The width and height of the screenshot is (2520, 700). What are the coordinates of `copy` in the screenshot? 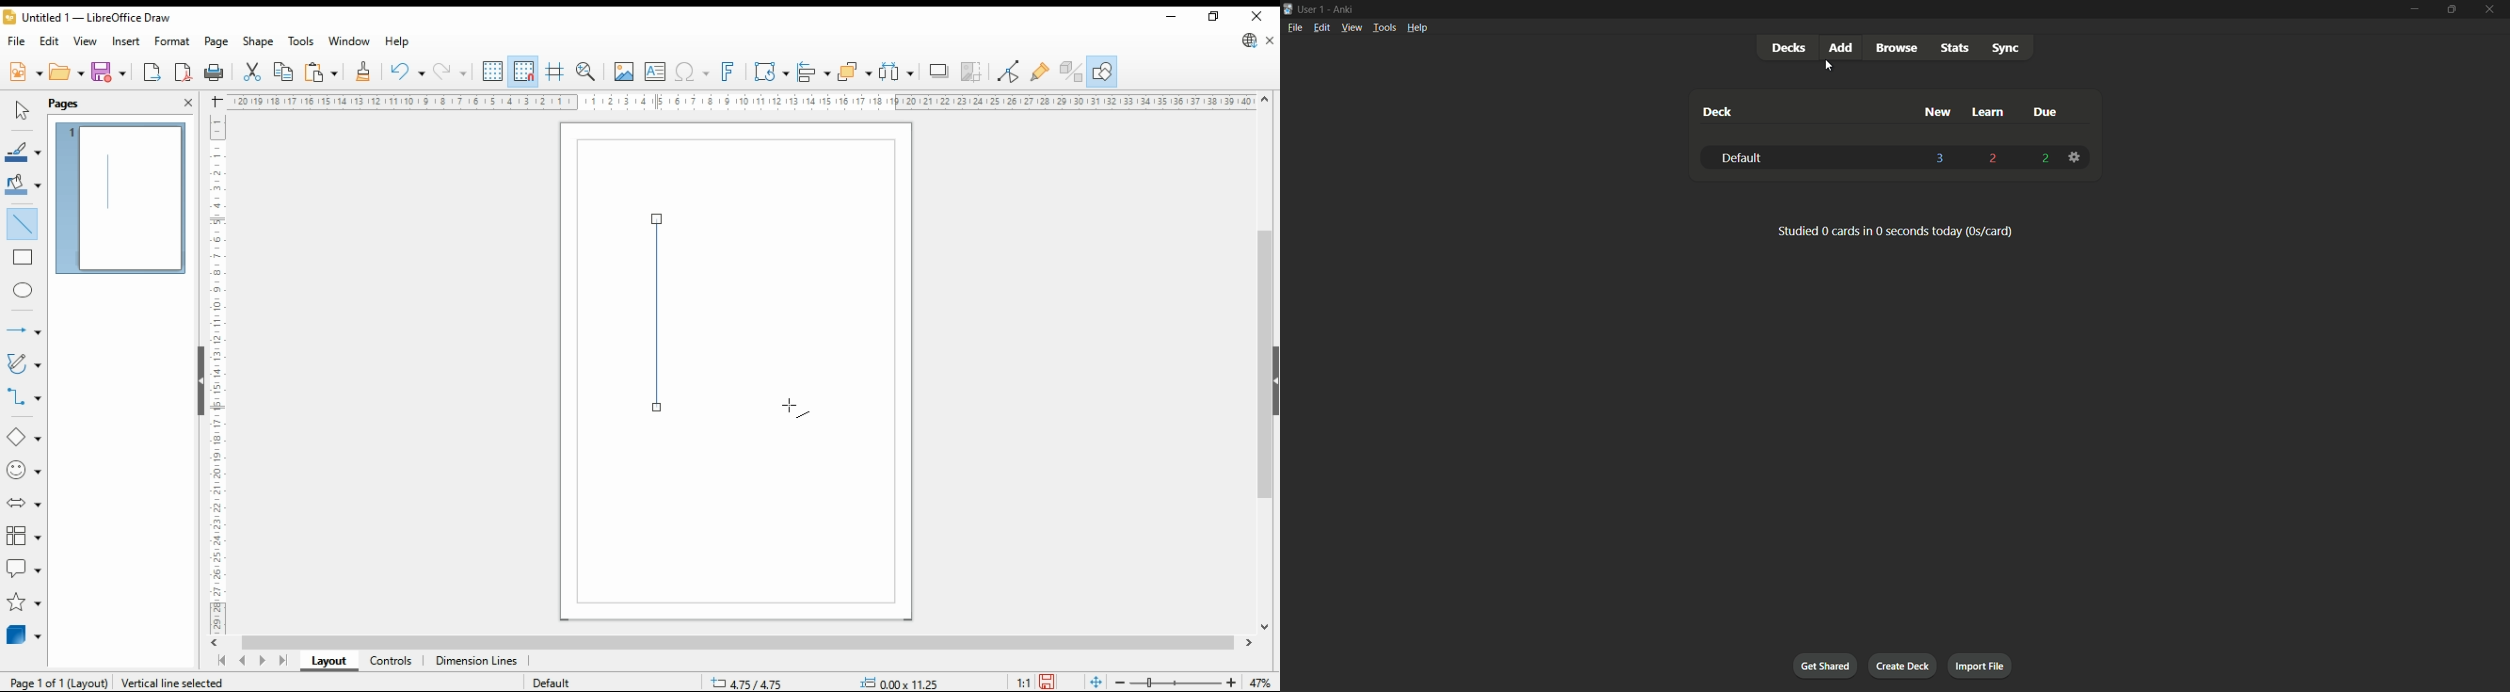 It's located at (283, 72).